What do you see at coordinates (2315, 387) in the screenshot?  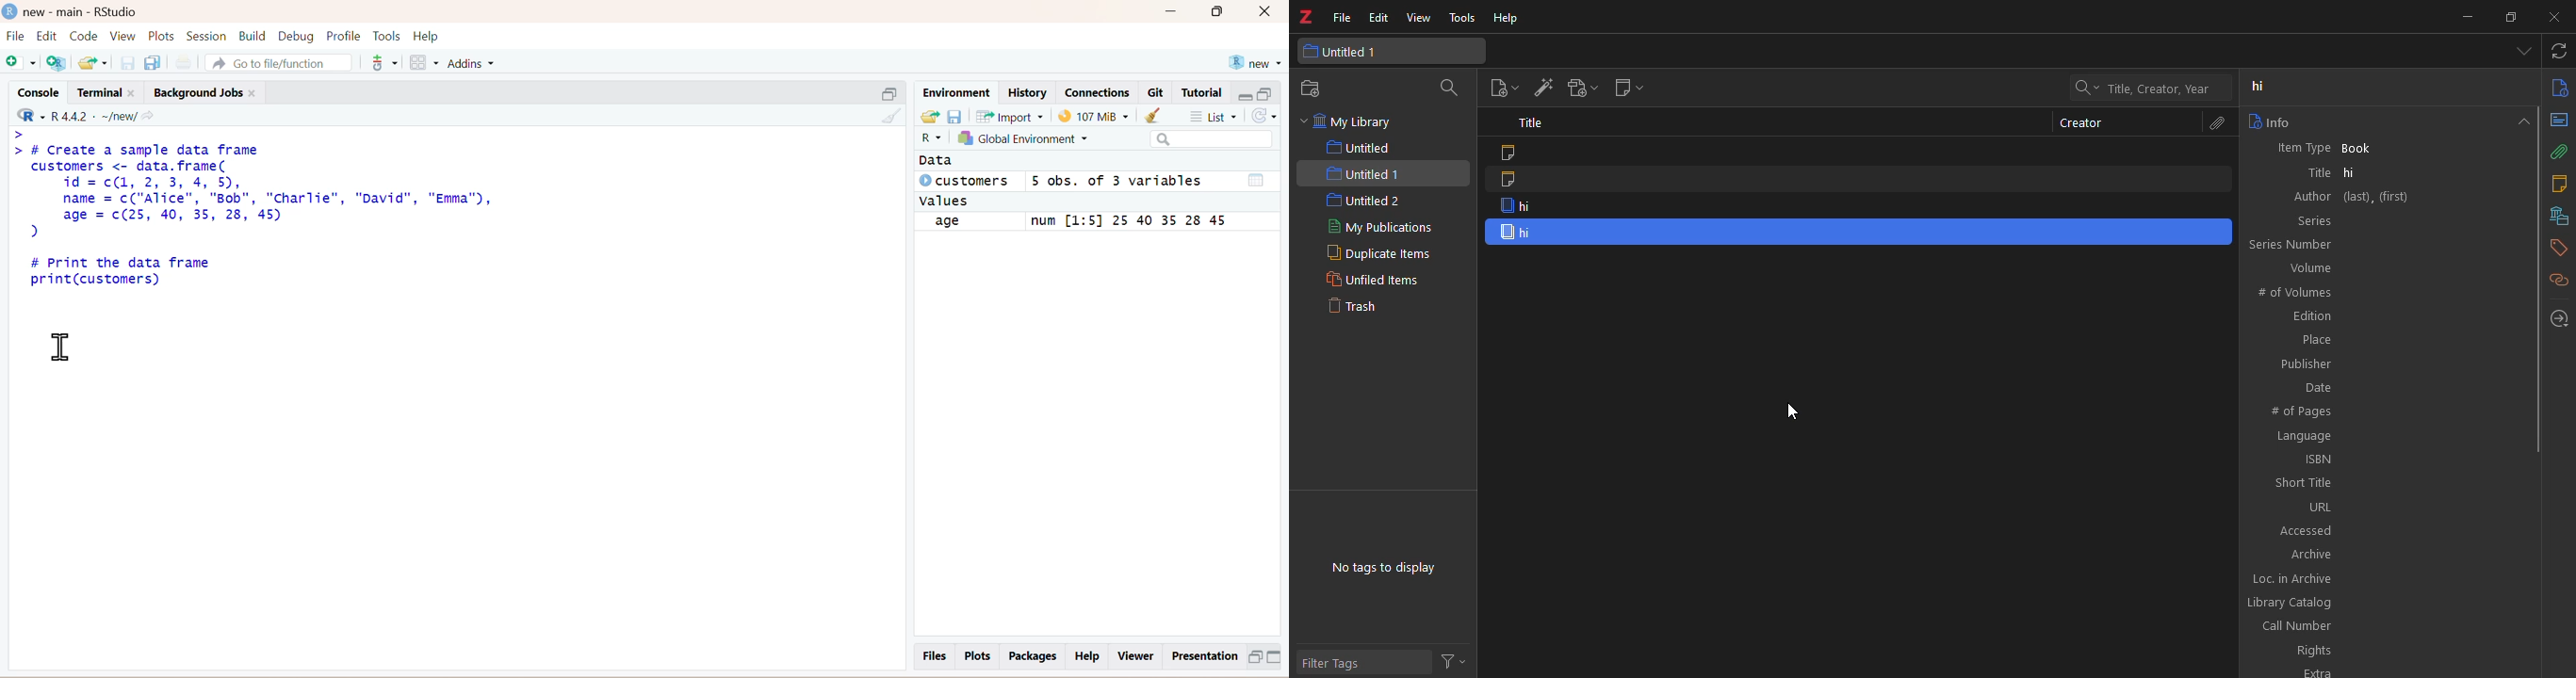 I see `date ` at bounding box center [2315, 387].